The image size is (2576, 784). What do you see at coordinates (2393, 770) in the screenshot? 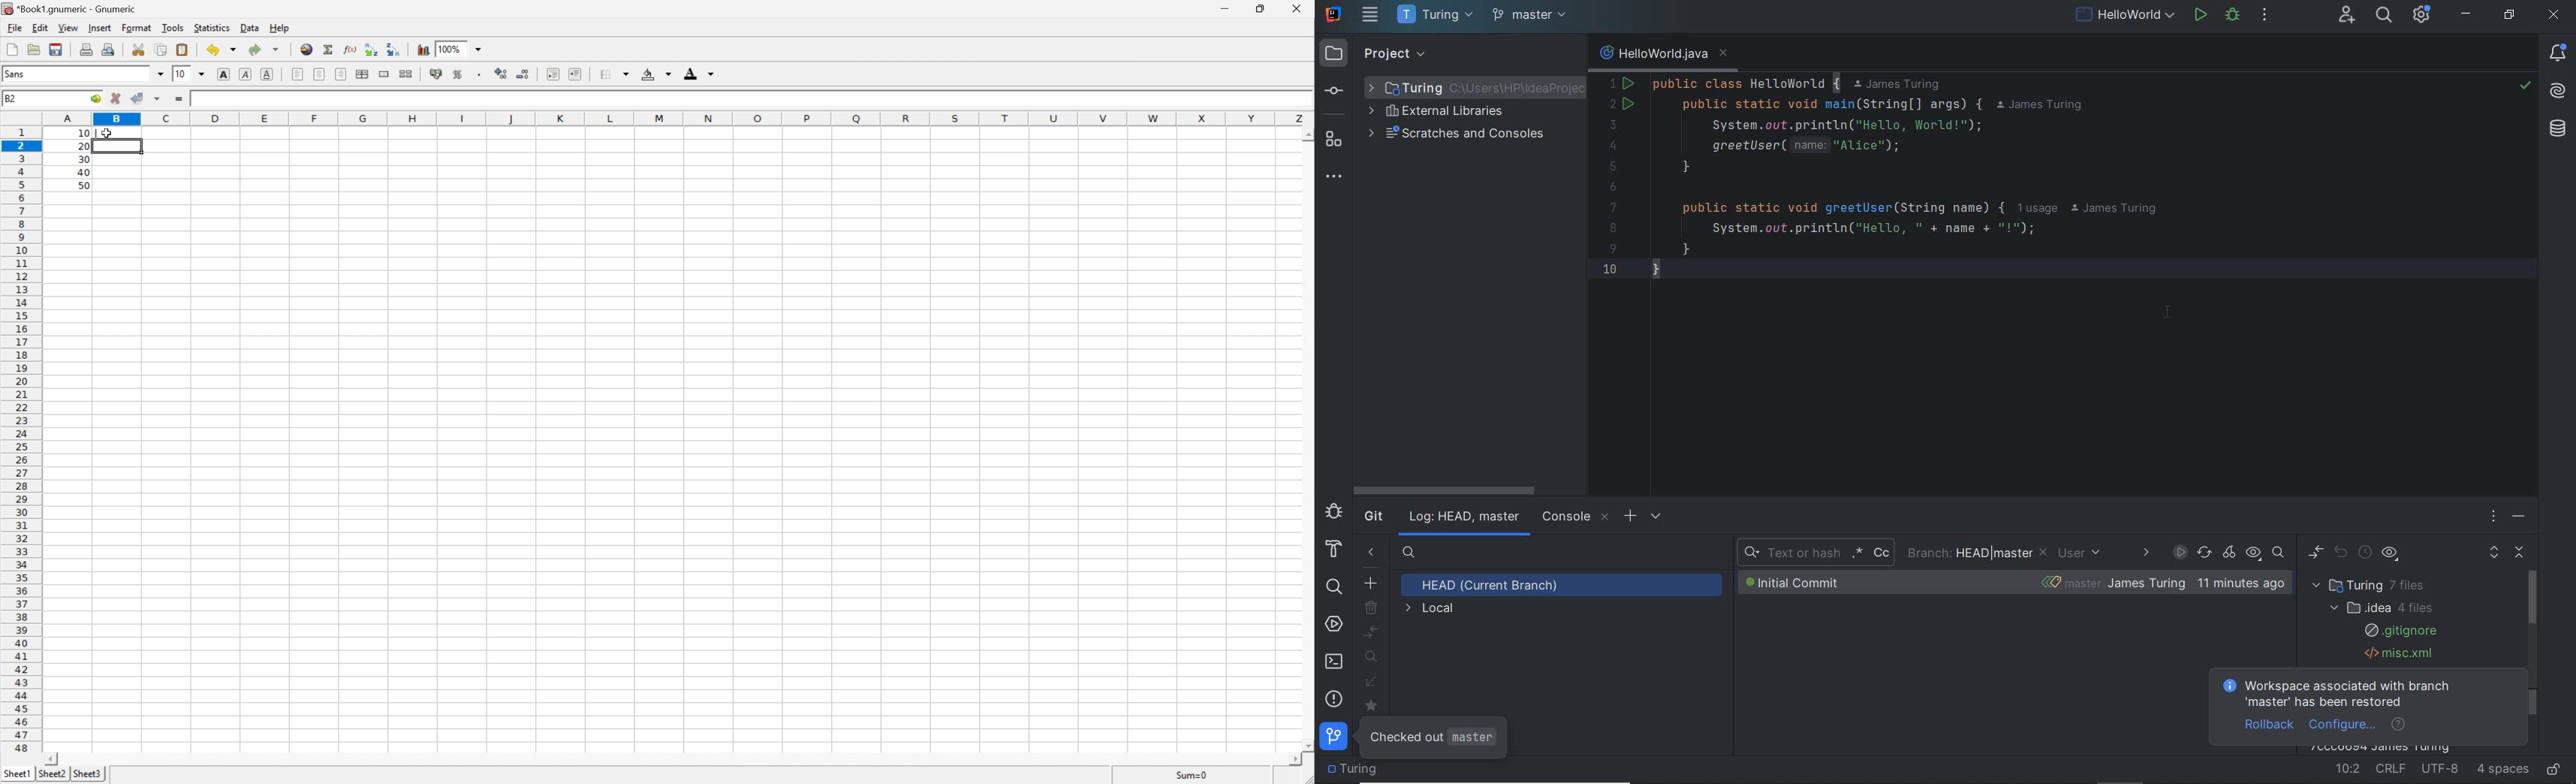
I see `line separator` at bounding box center [2393, 770].